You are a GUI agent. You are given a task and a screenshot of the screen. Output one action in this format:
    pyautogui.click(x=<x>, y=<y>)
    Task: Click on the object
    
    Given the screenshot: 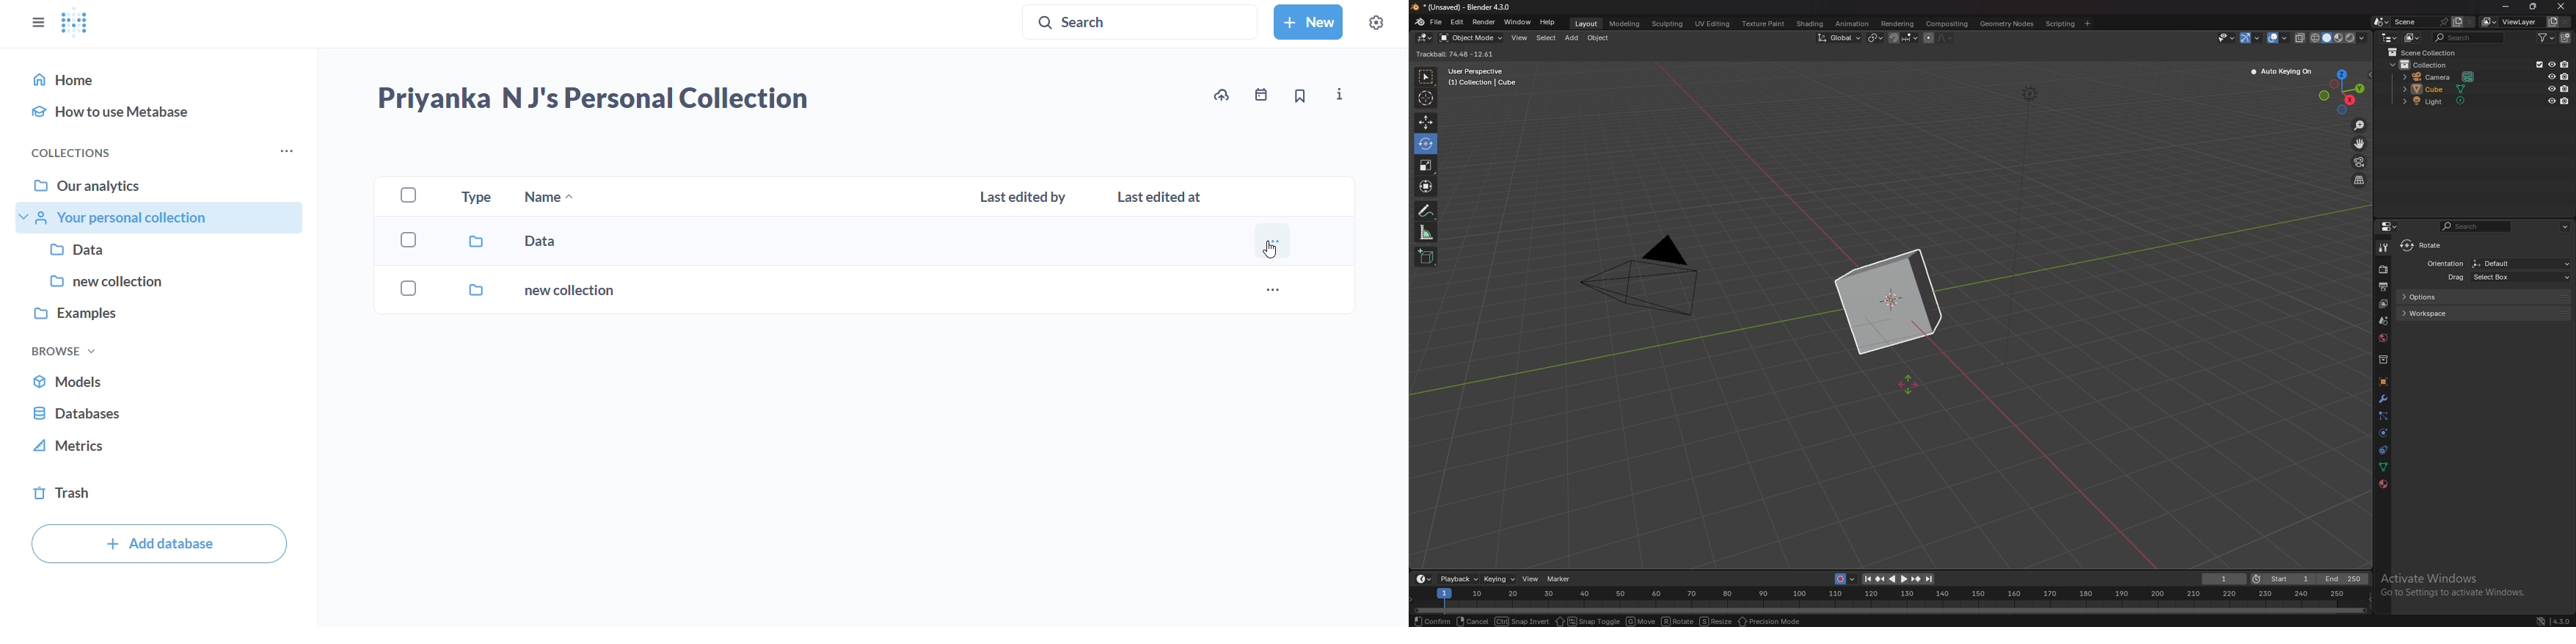 What is the action you would take?
    pyautogui.click(x=1599, y=38)
    